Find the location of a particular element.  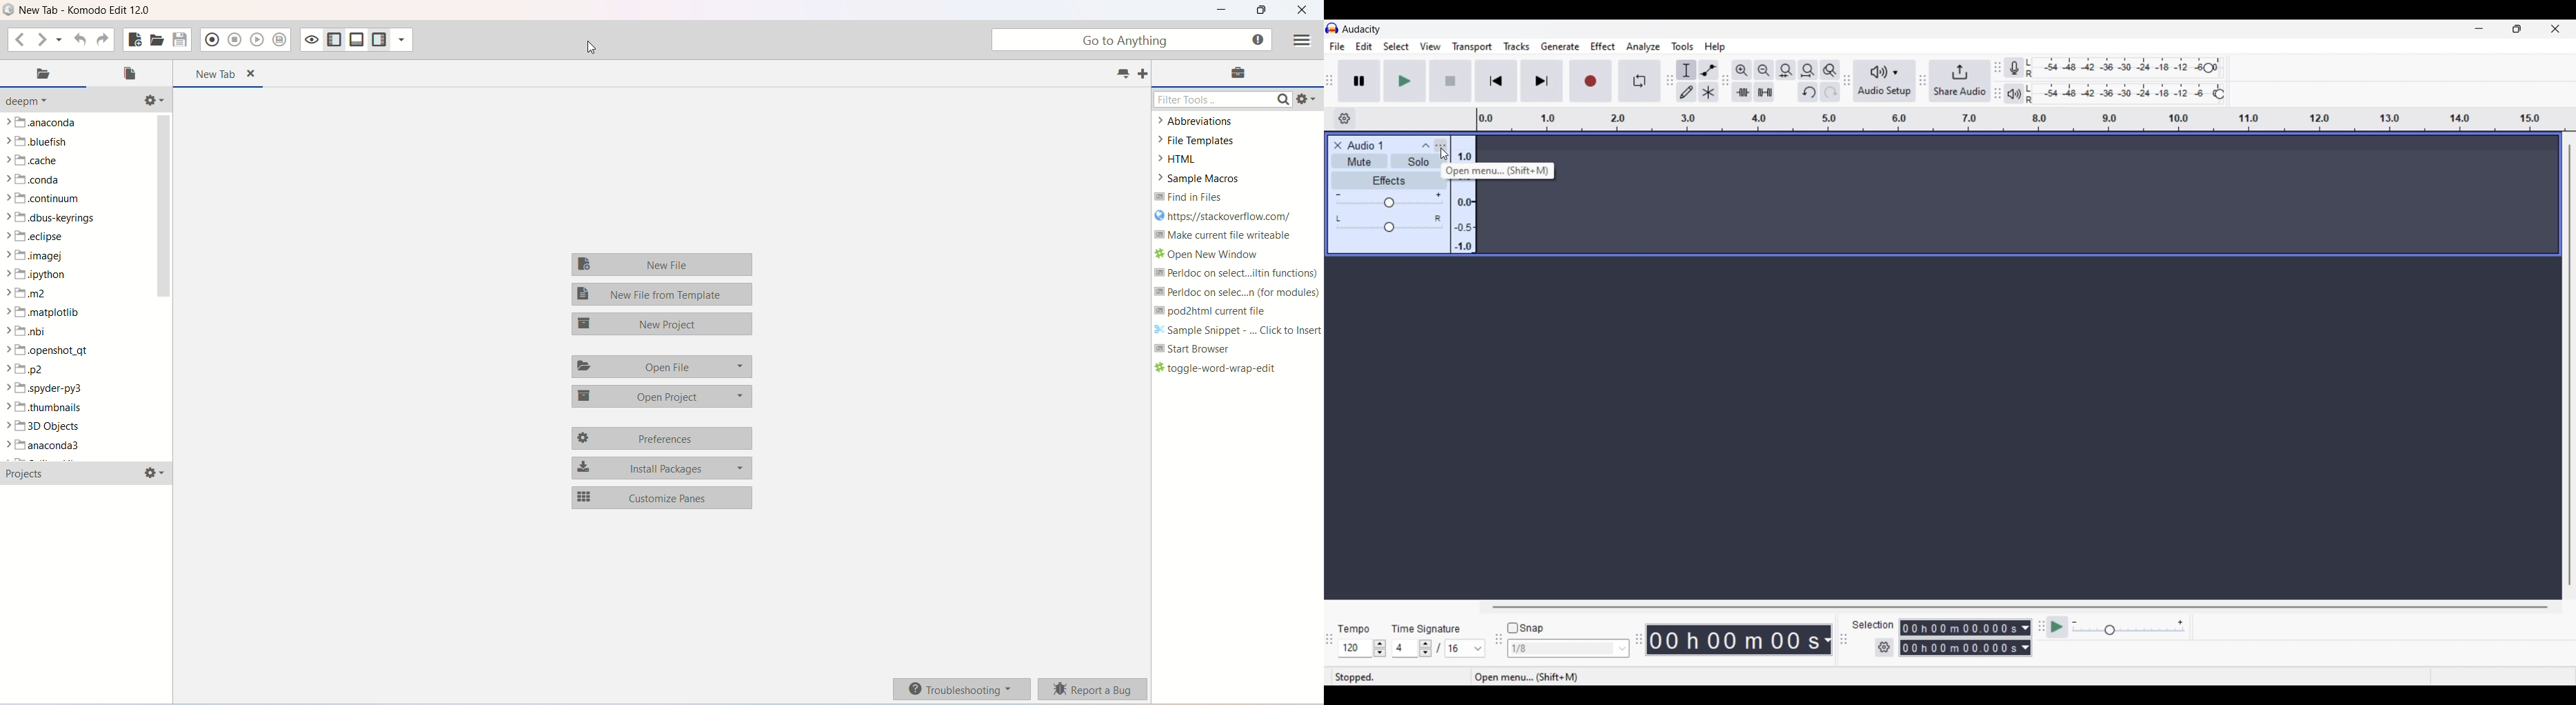

new project is located at coordinates (663, 324).